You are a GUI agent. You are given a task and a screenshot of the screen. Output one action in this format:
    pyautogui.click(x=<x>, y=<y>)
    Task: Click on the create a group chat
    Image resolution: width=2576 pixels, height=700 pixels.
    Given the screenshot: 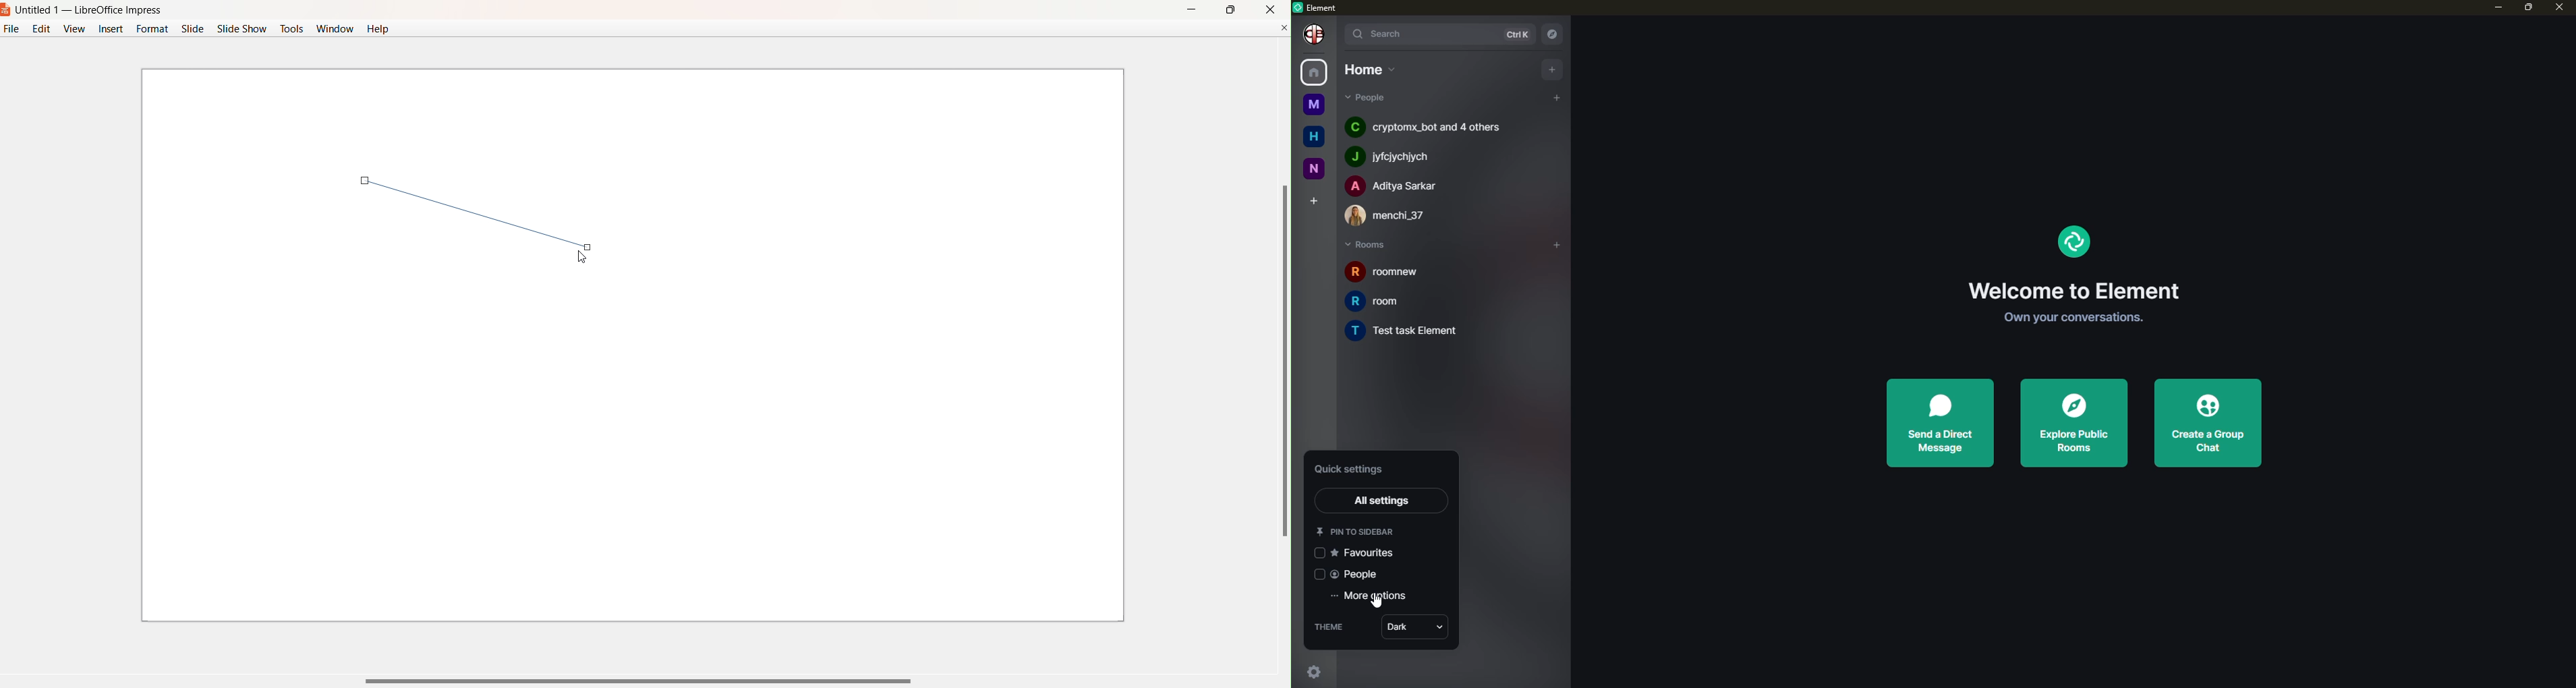 What is the action you would take?
    pyautogui.click(x=2204, y=422)
    